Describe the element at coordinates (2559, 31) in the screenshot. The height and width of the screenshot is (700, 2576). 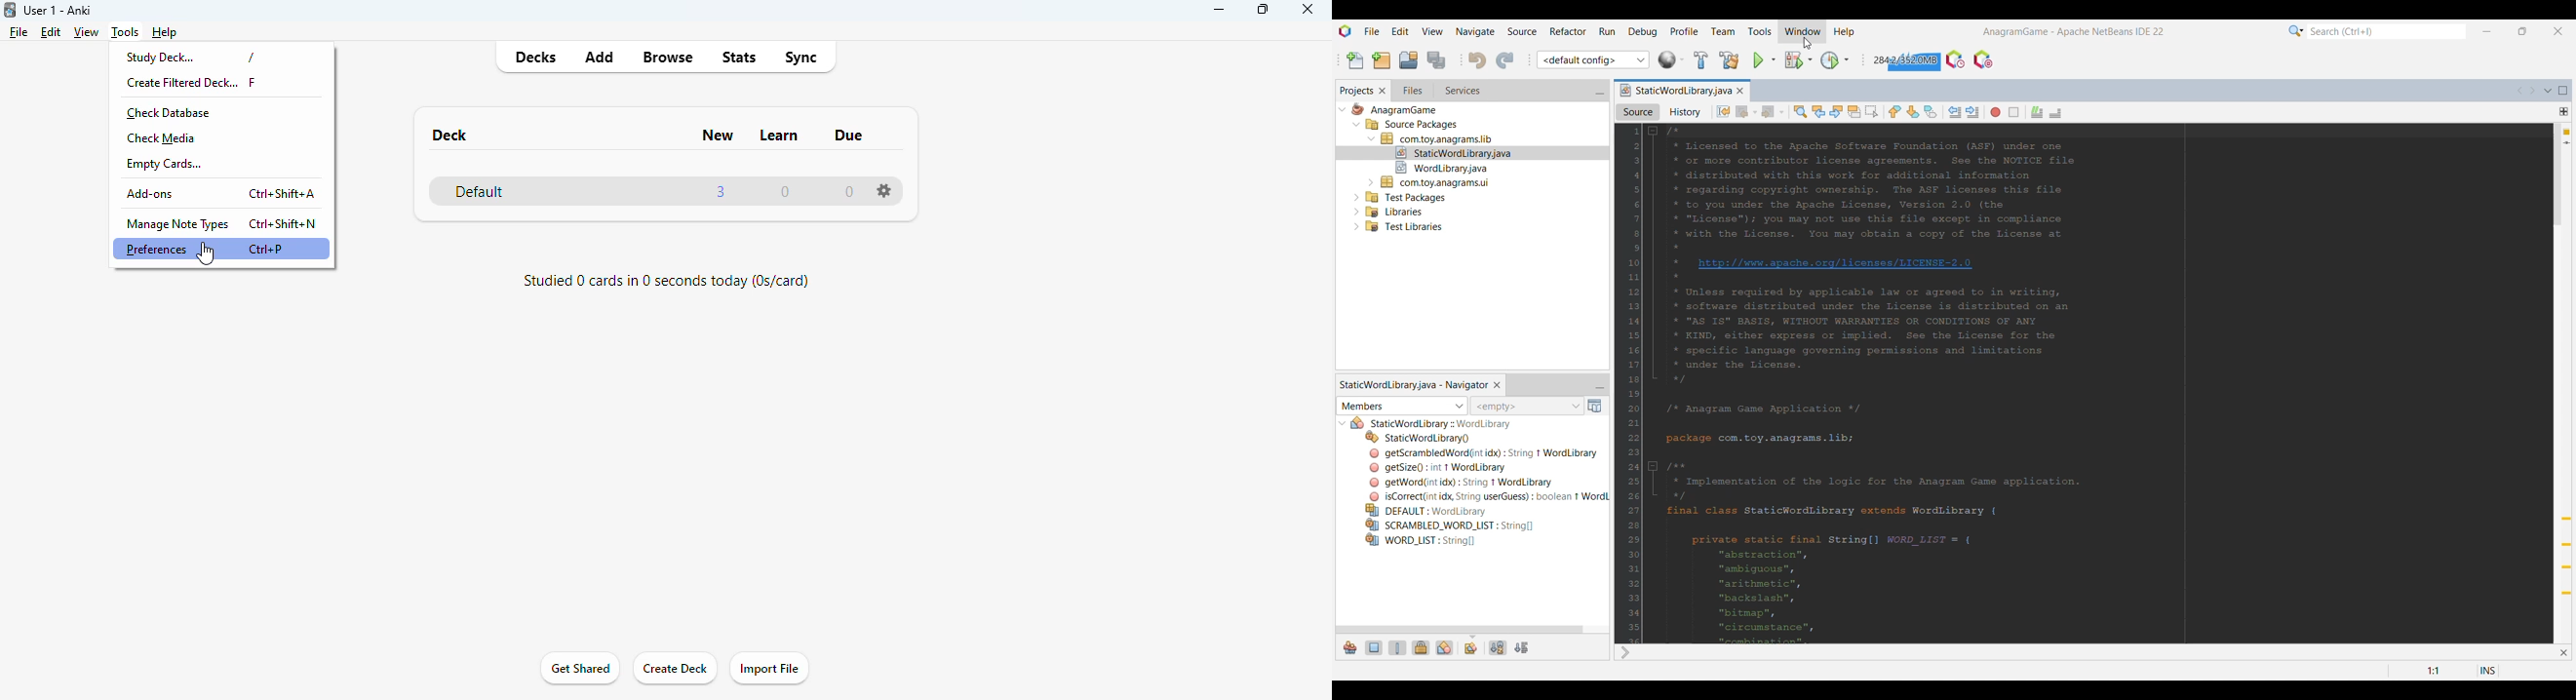
I see `Close interface` at that location.